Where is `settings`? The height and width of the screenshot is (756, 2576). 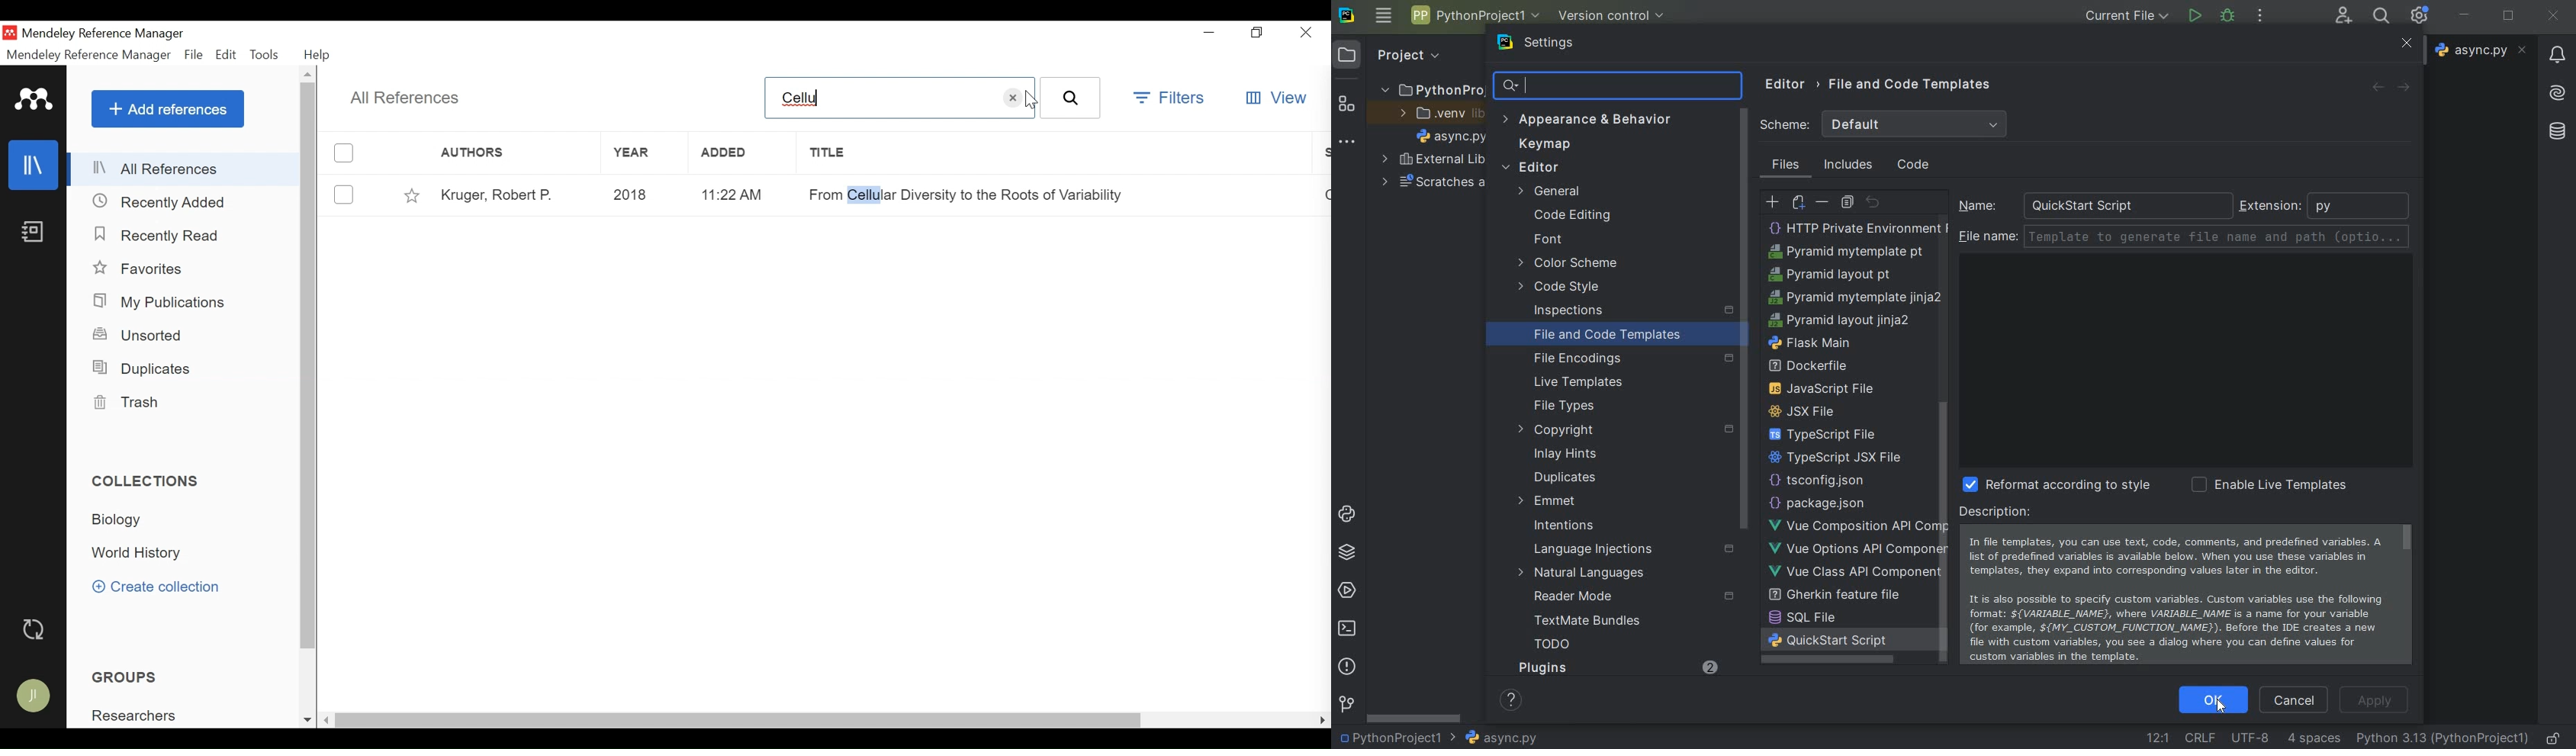 settings is located at coordinates (1555, 43).